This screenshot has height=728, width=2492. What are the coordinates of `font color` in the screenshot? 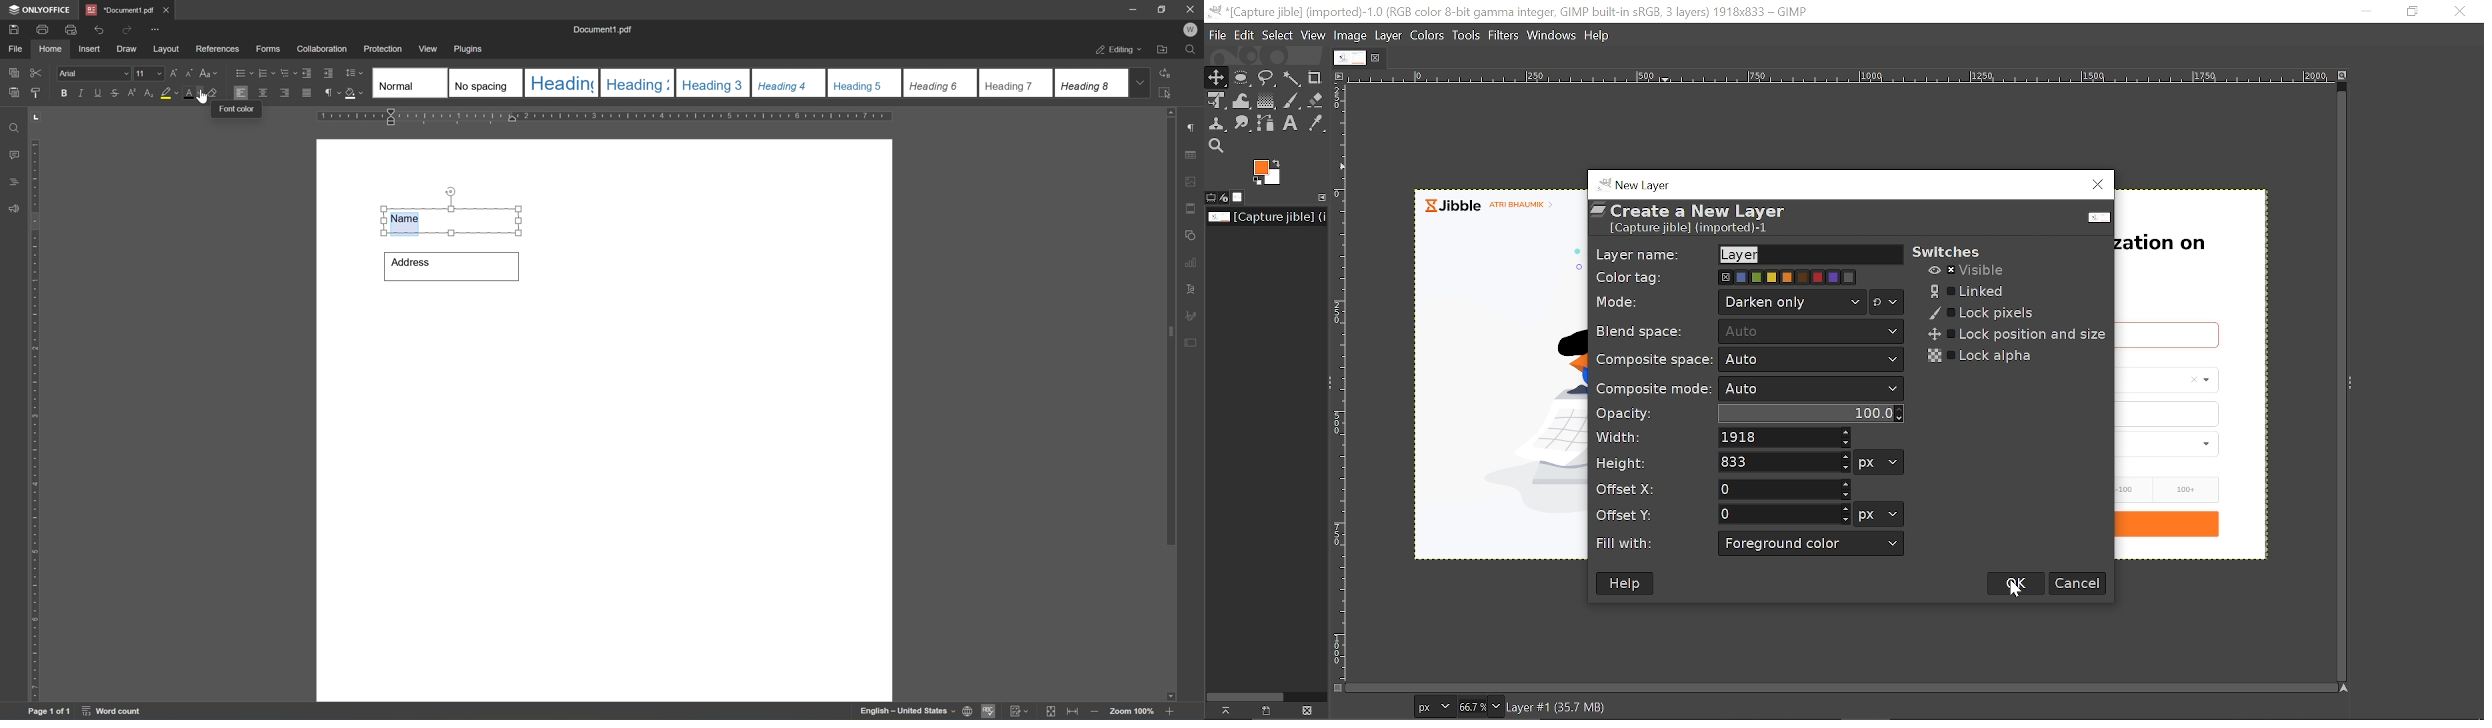 It's located at (237, 109).